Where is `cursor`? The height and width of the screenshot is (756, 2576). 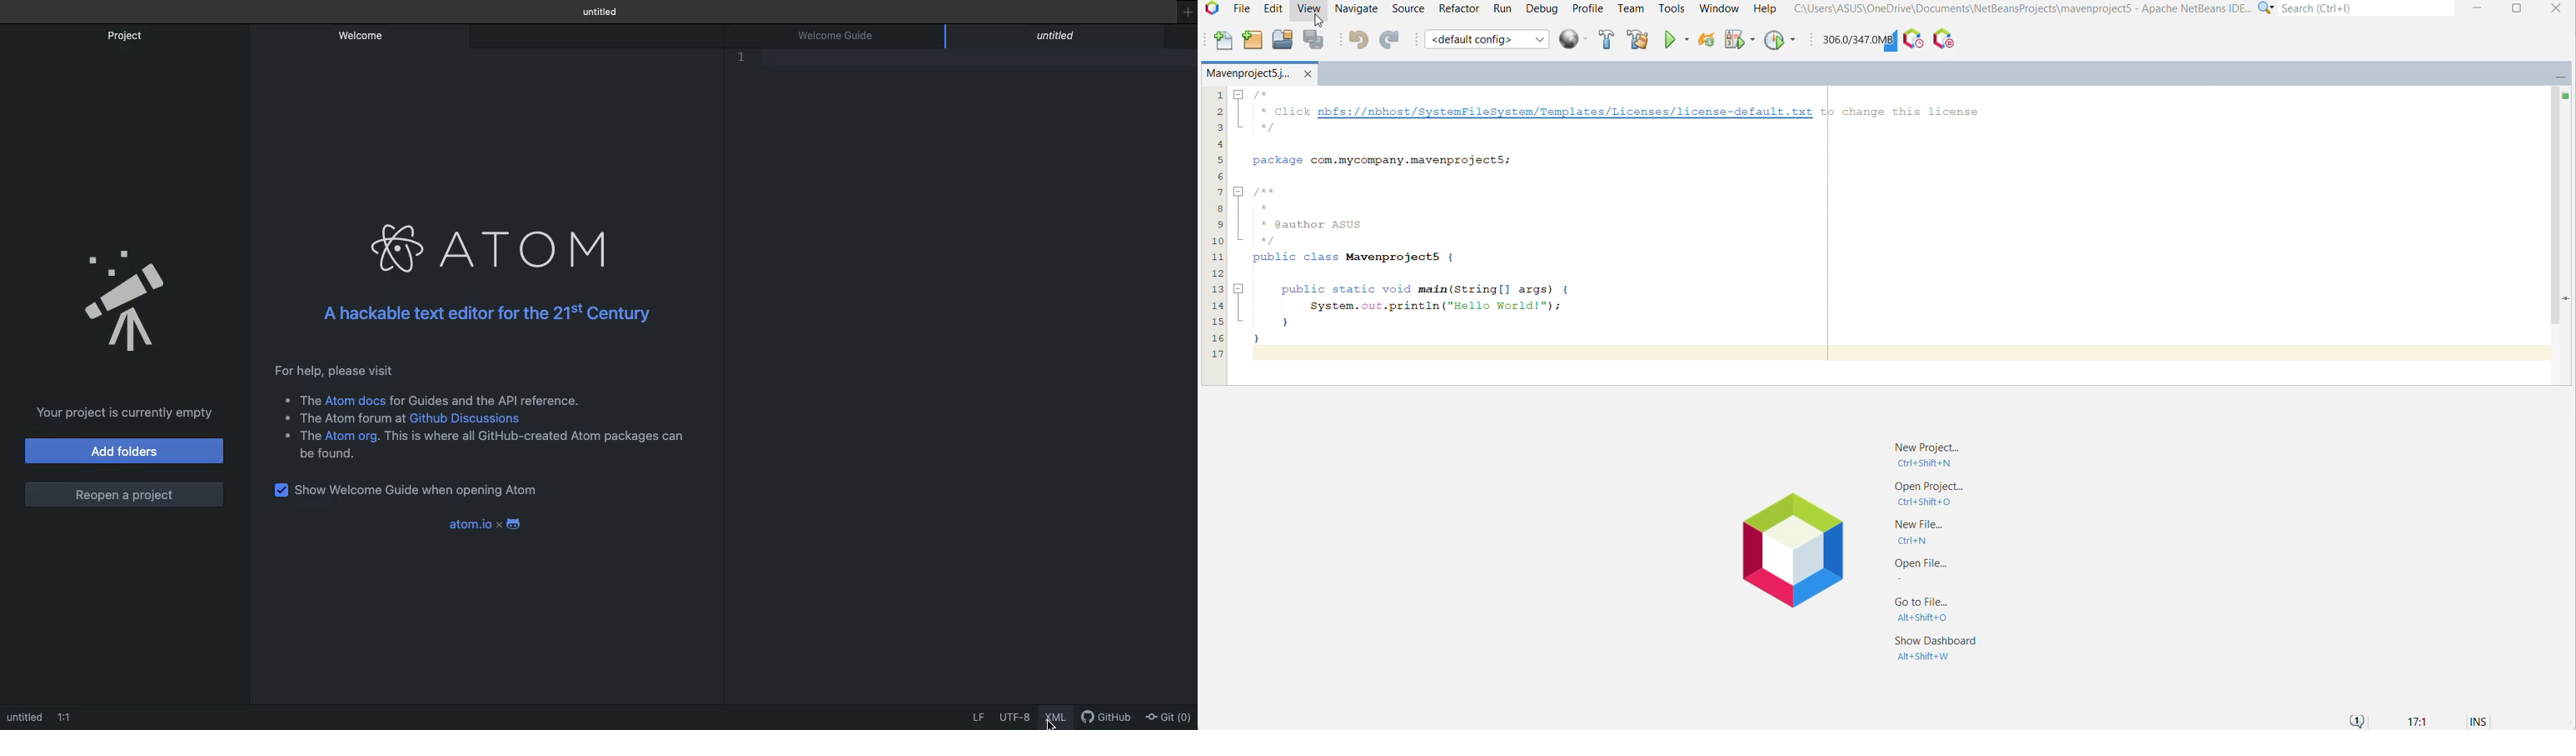
cursor is located at coordinates (1320, 22).